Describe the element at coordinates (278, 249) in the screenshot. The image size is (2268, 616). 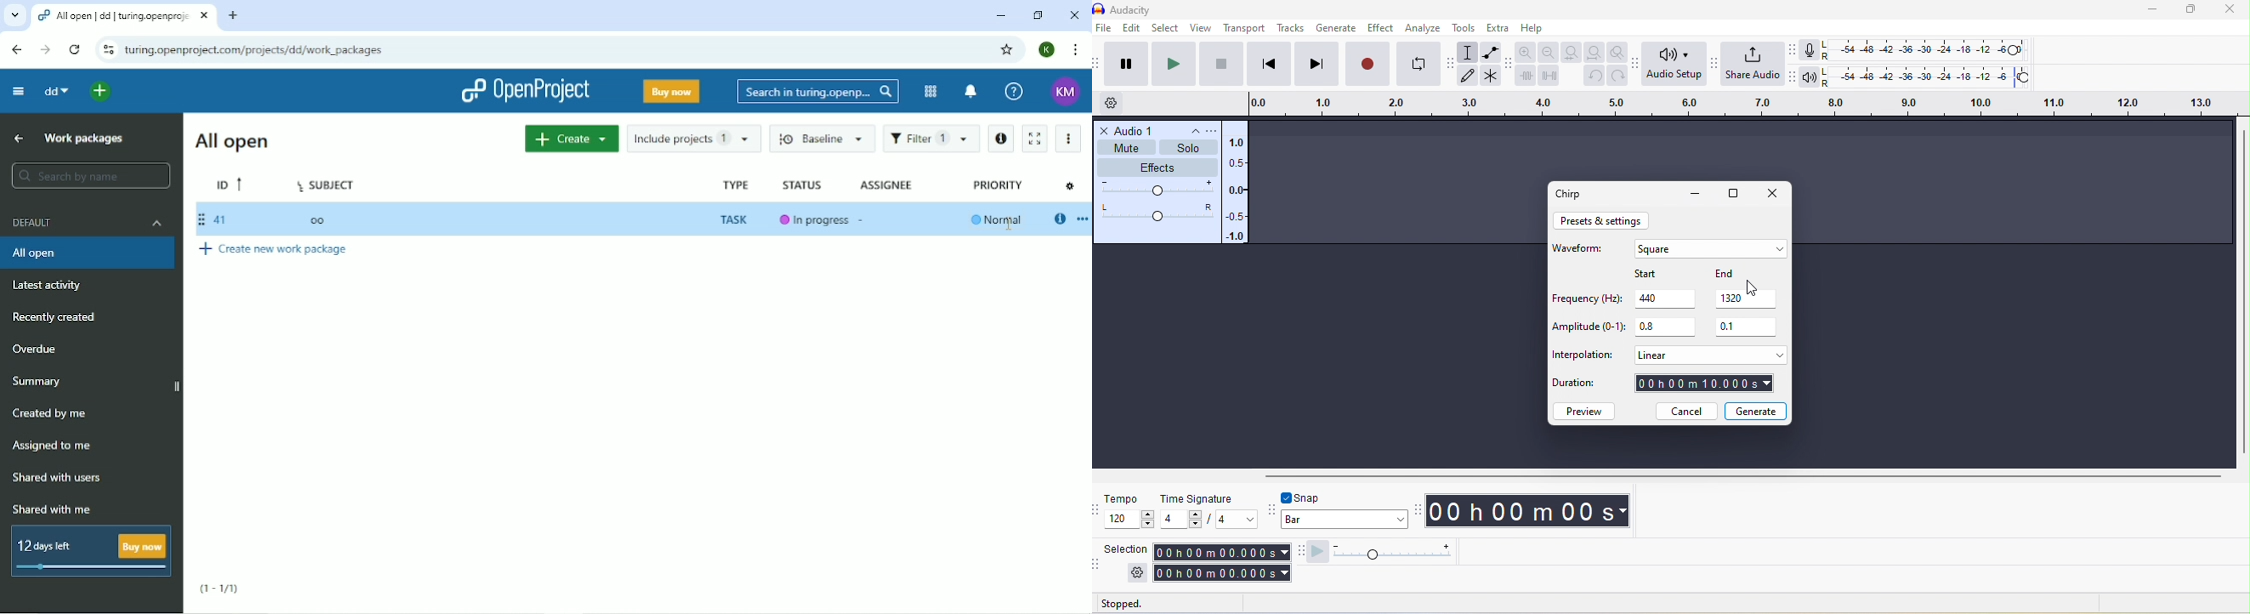
I see `Create new work package` at that location.